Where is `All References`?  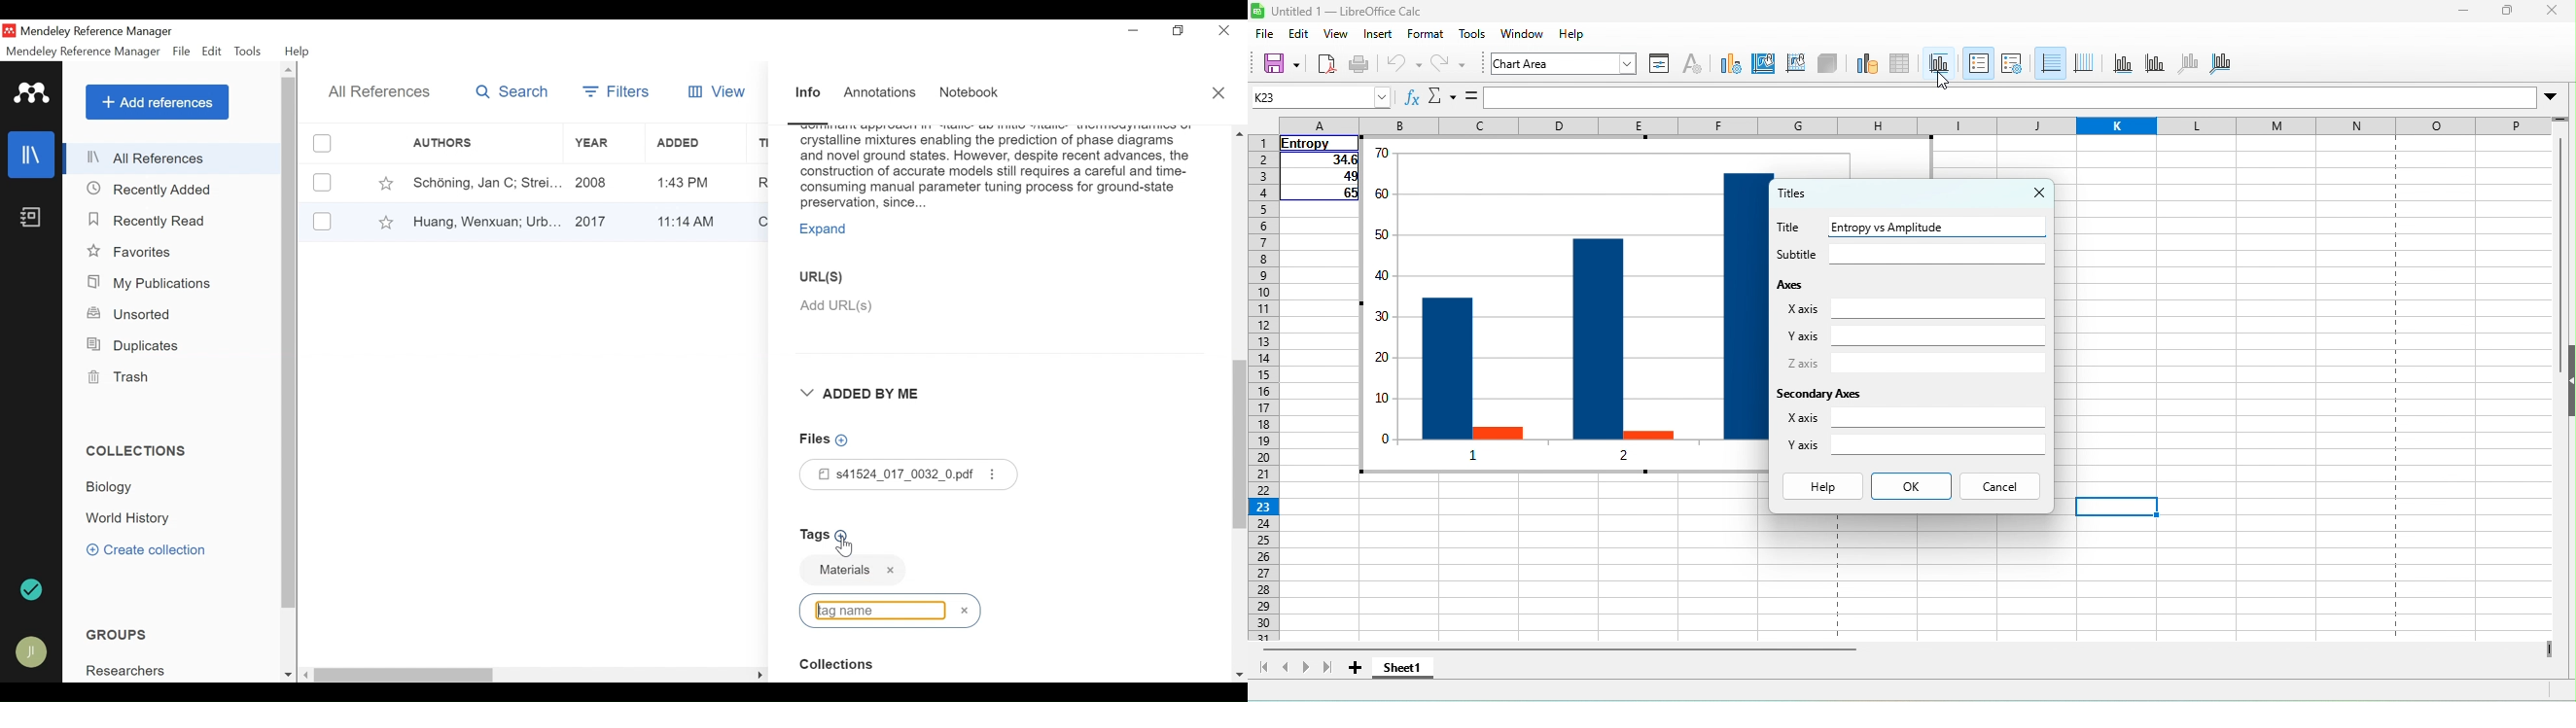
All References is located at coordinates (378, 93).